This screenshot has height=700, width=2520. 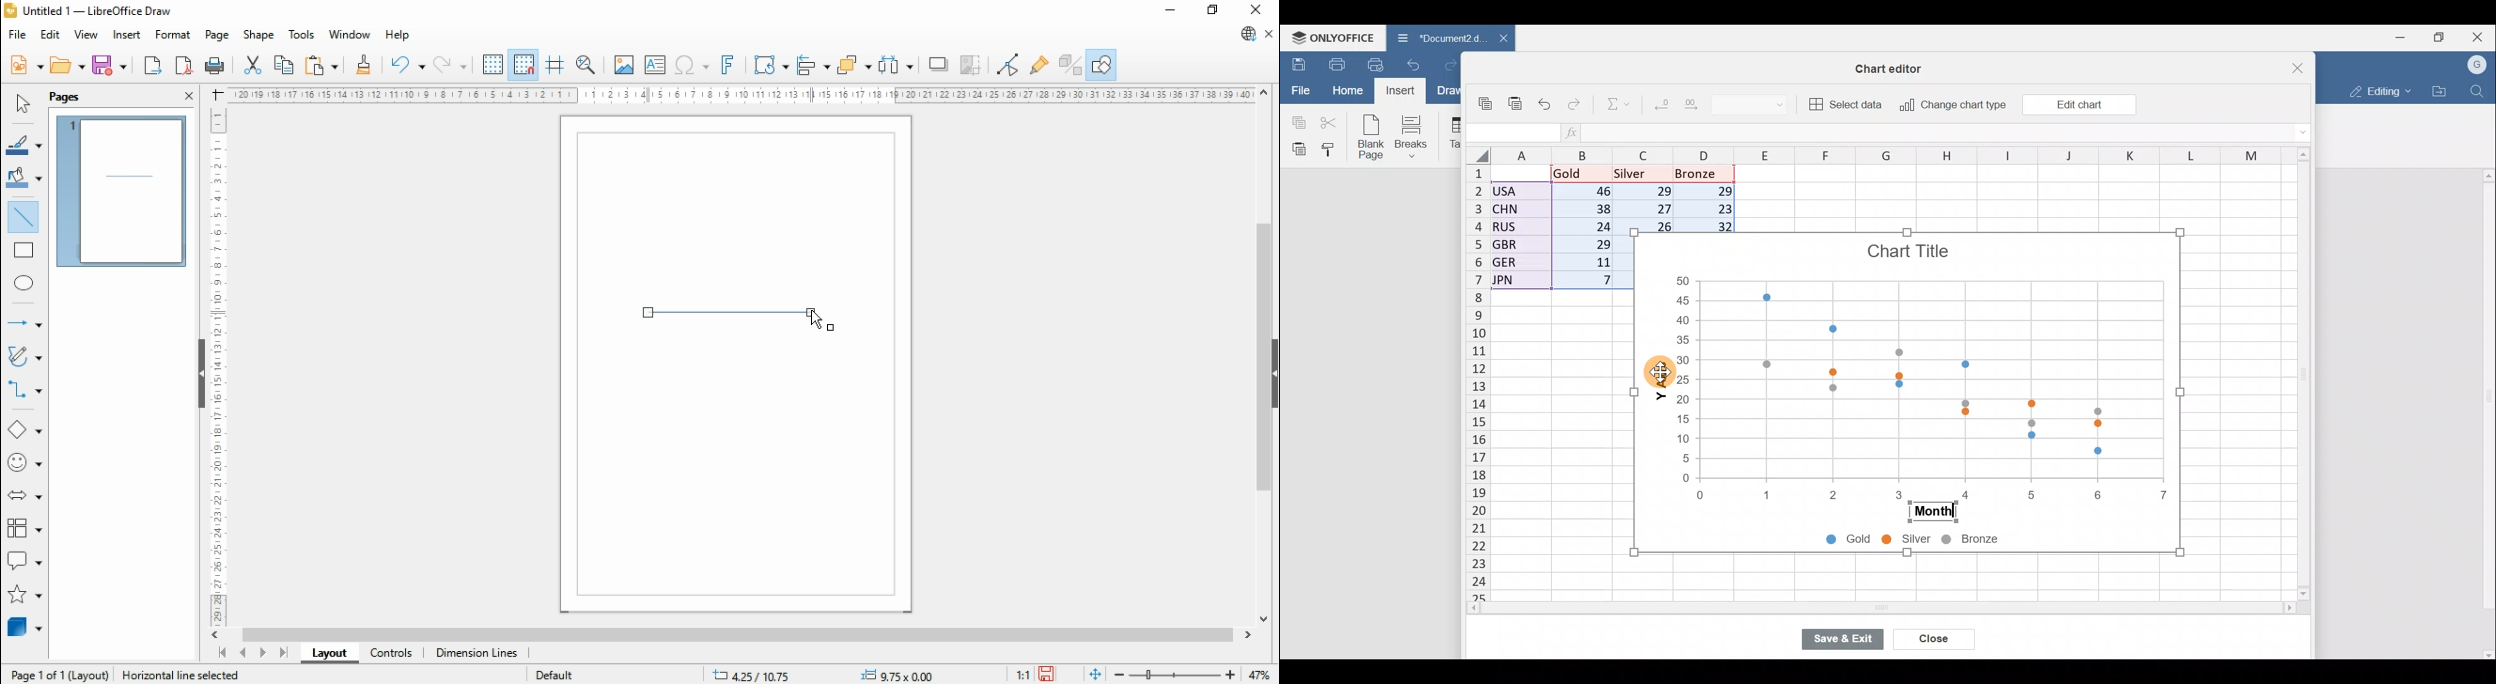 What do you see at coordinates (22, 323) in the screenshot?
I see `lines and arrows` at bounding box center [22, 323].